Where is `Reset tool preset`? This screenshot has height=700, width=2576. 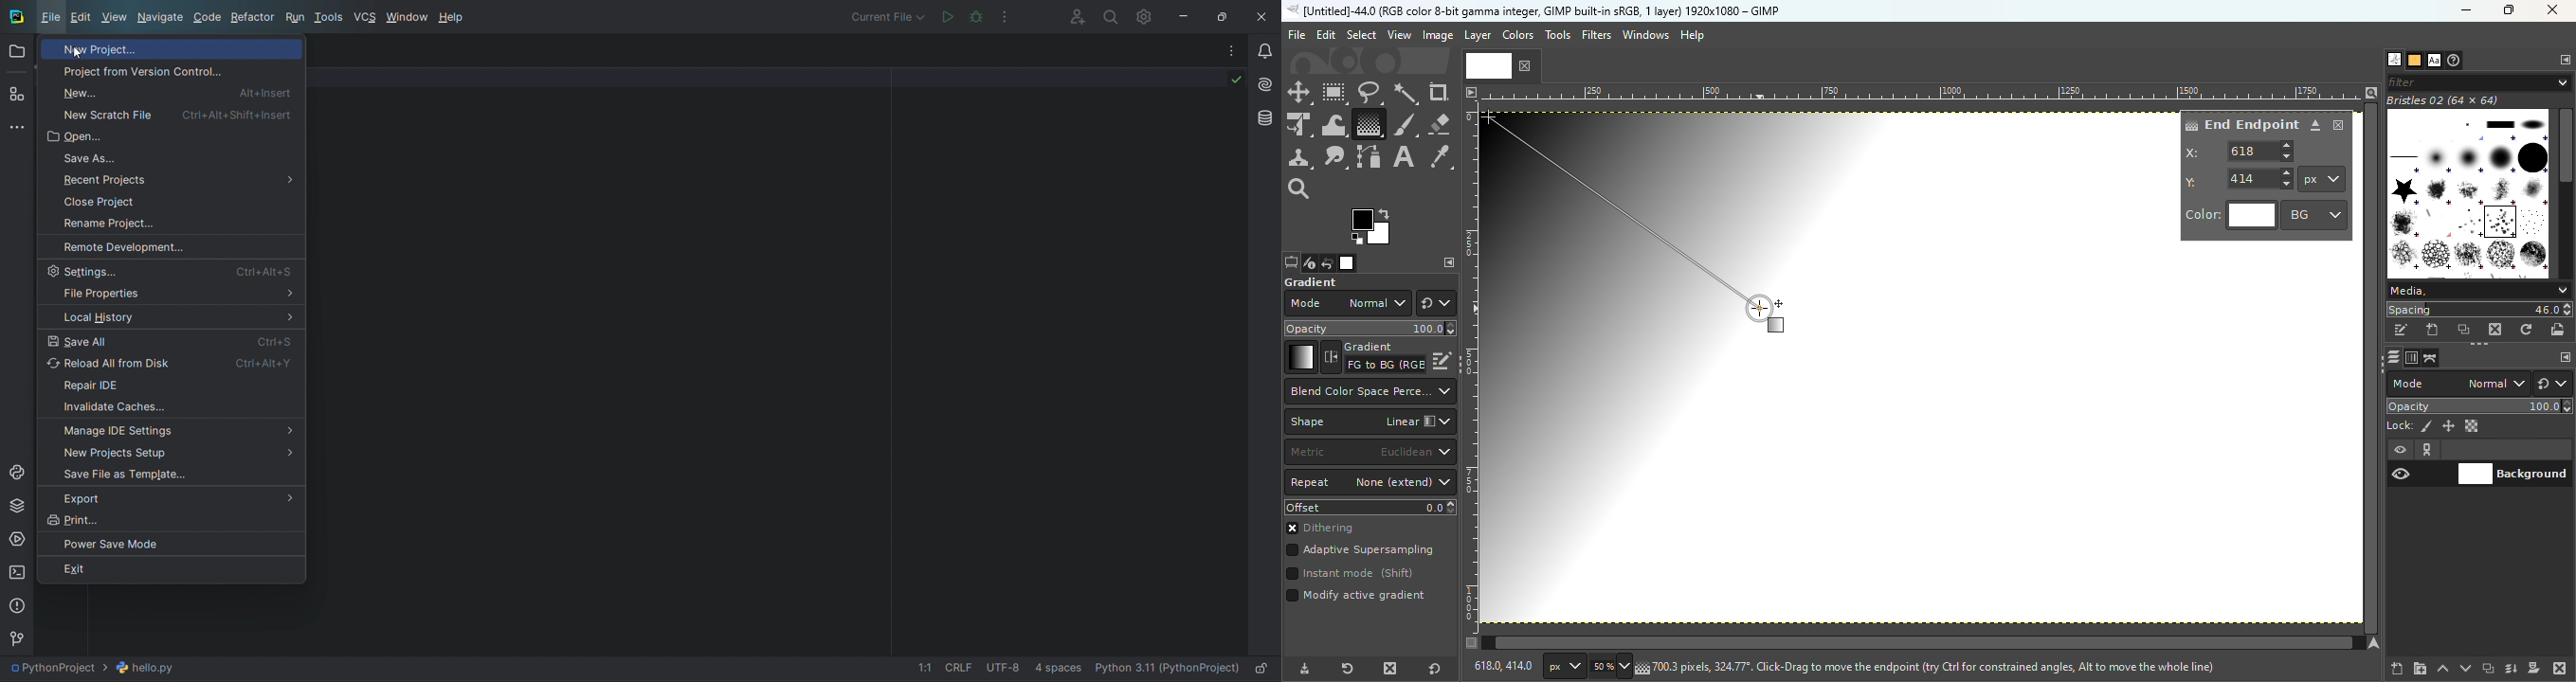
Reset tool preset is located at coordinates (1345, 670).